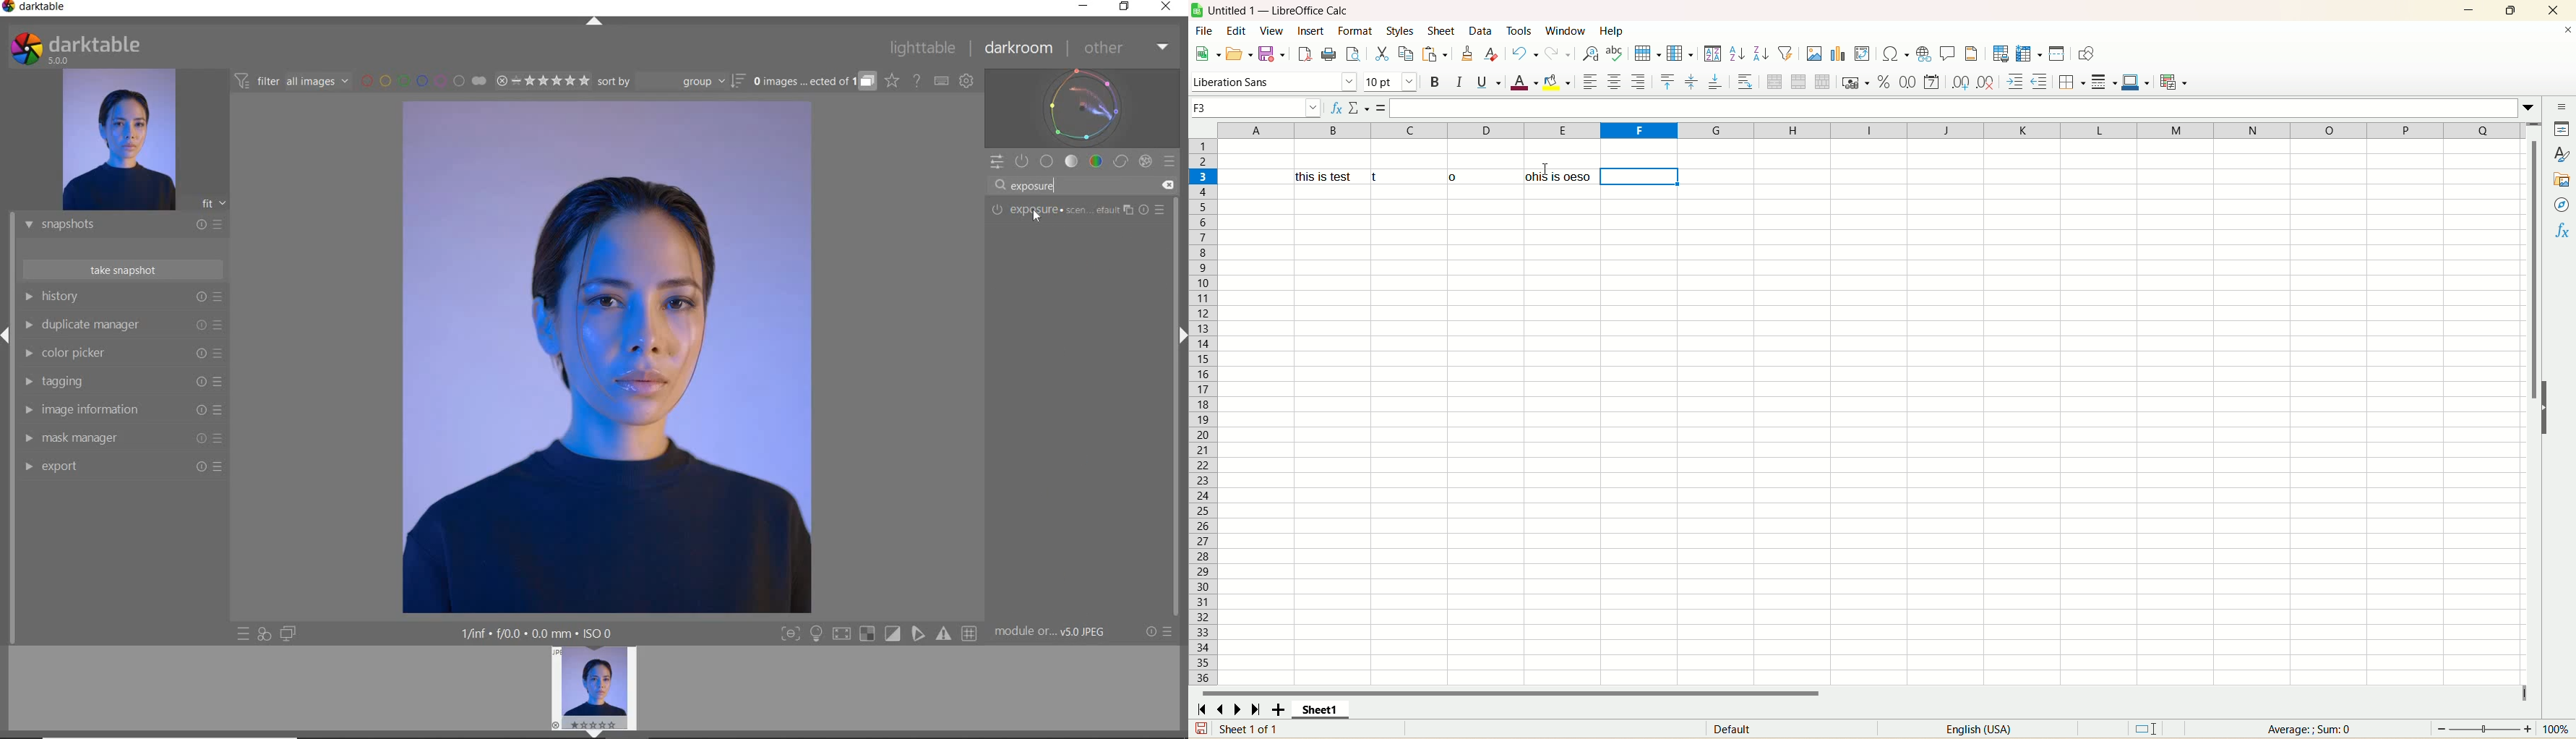 The image size is (2576, 756). I want to click on Button, so click(971, 634).